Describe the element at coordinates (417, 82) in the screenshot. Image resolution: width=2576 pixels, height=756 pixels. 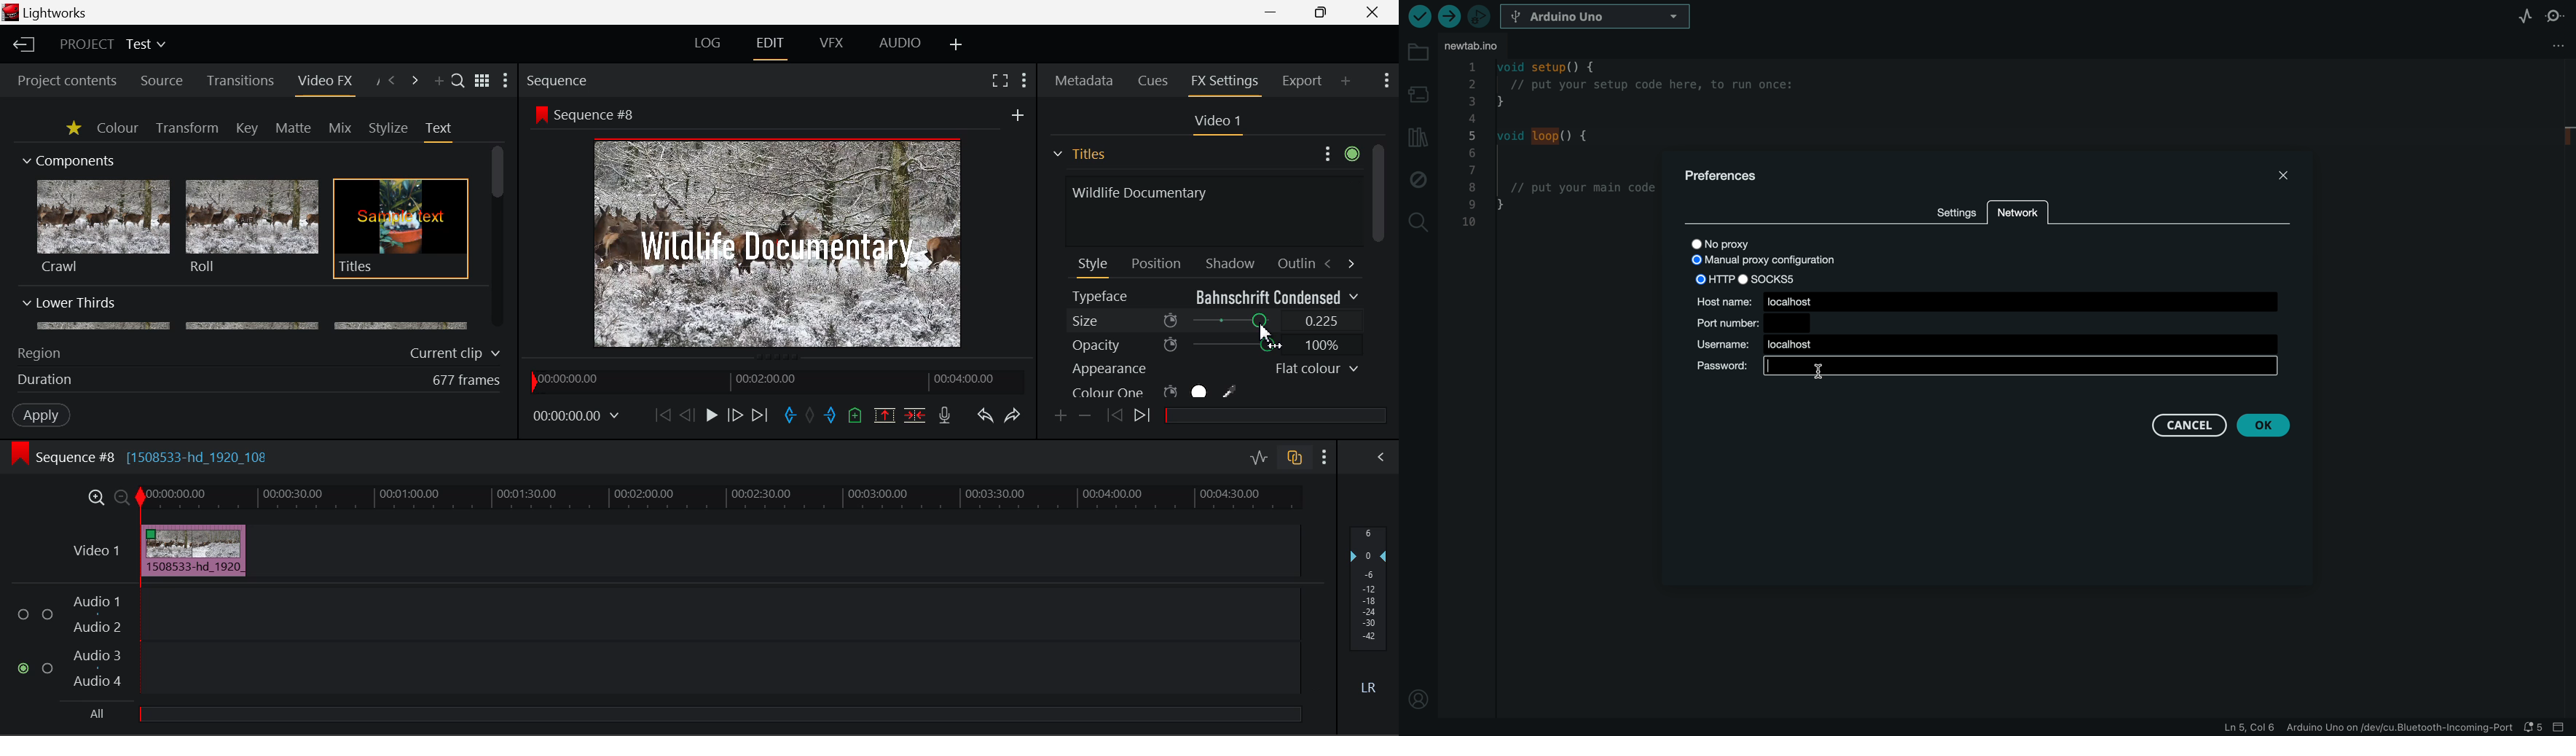
I see `Next Panel` at that location.